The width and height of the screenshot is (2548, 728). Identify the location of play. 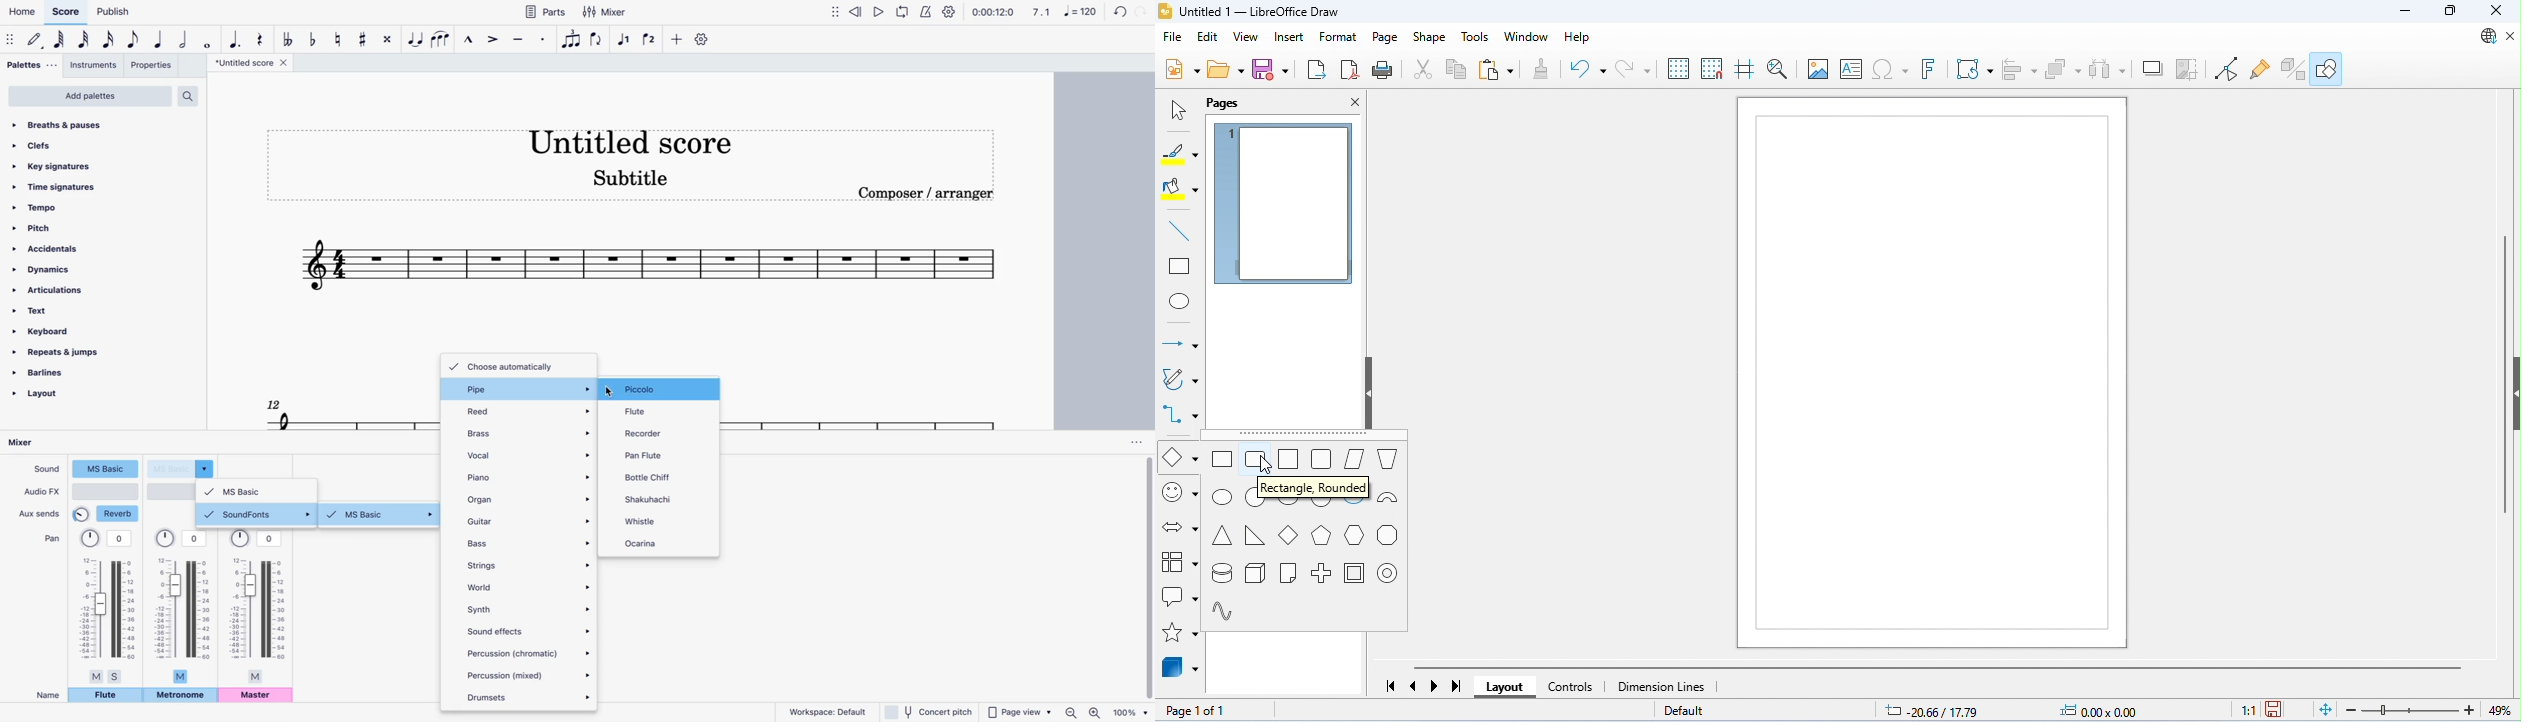
(878, 12).